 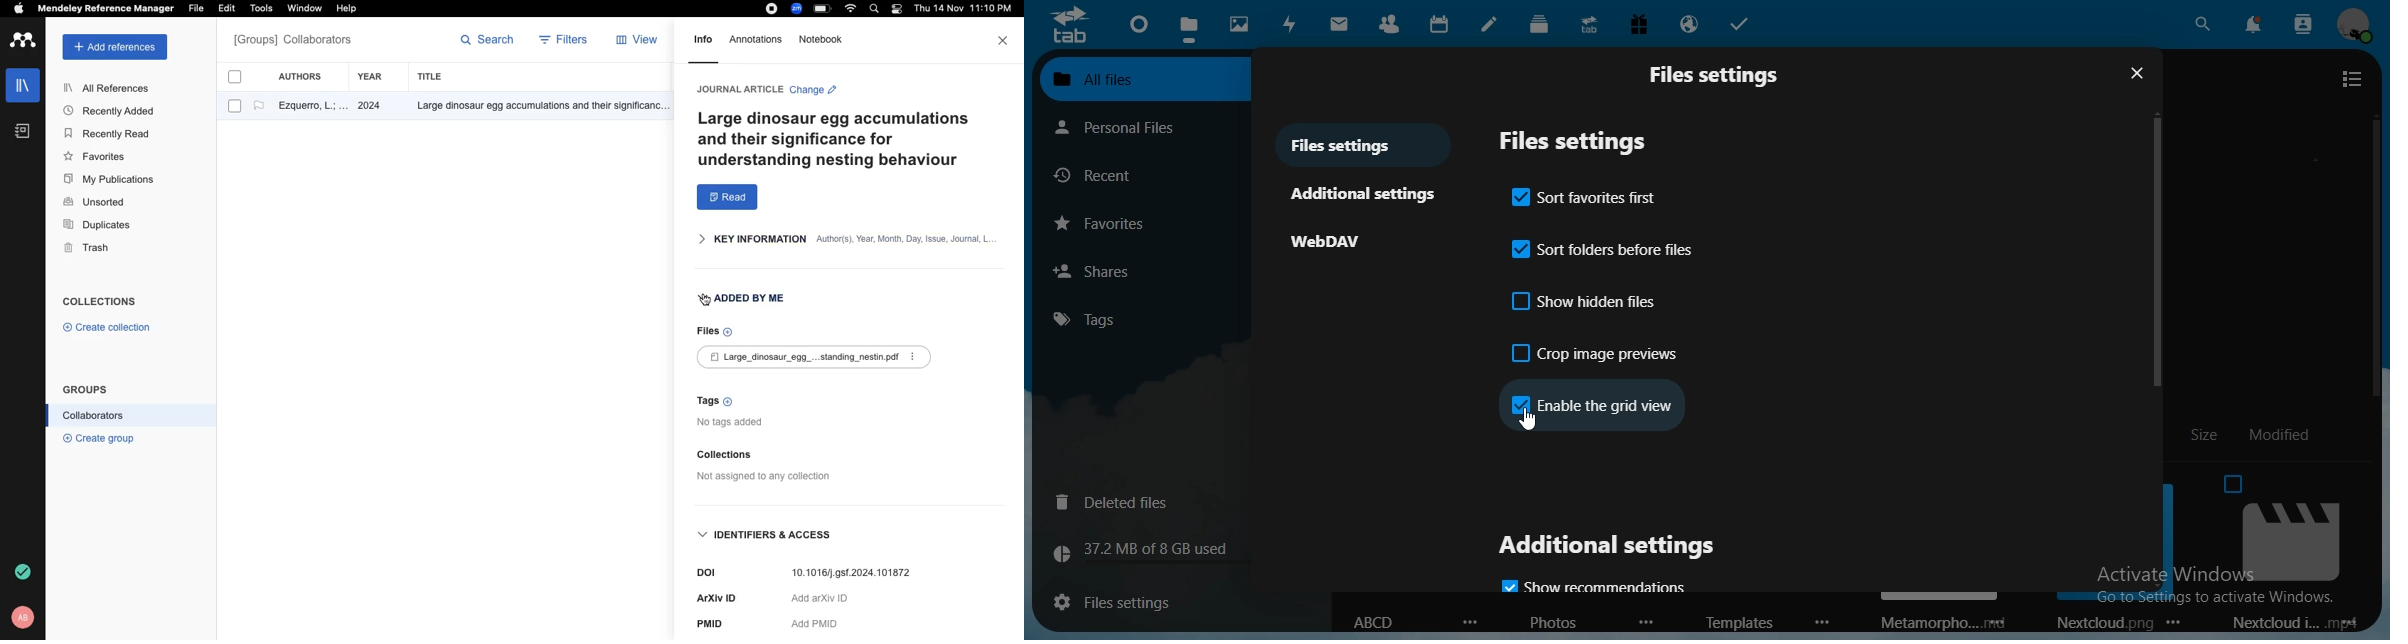 What do you see at coordinates (2200, 22) in the screenshot?
I see `search` at bounding box center [2200, 22].